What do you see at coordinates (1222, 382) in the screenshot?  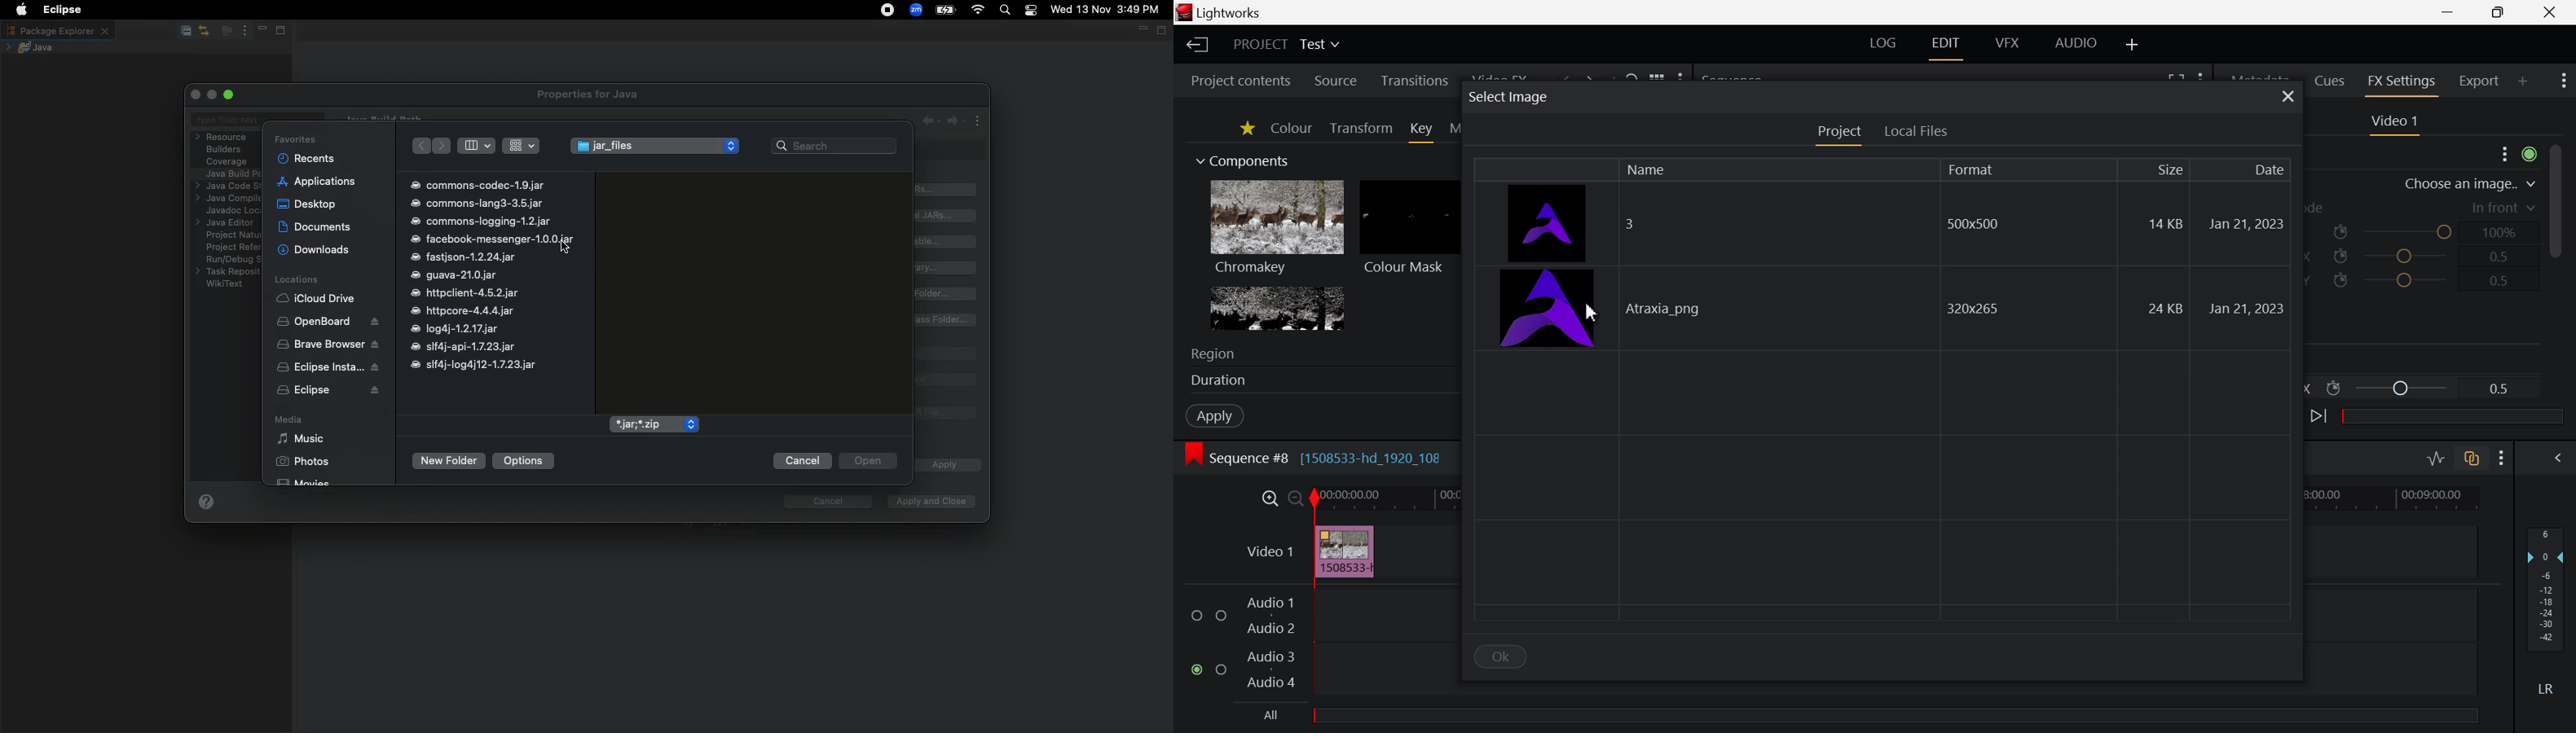 I see `duration` at bounding box center [1222, 382].